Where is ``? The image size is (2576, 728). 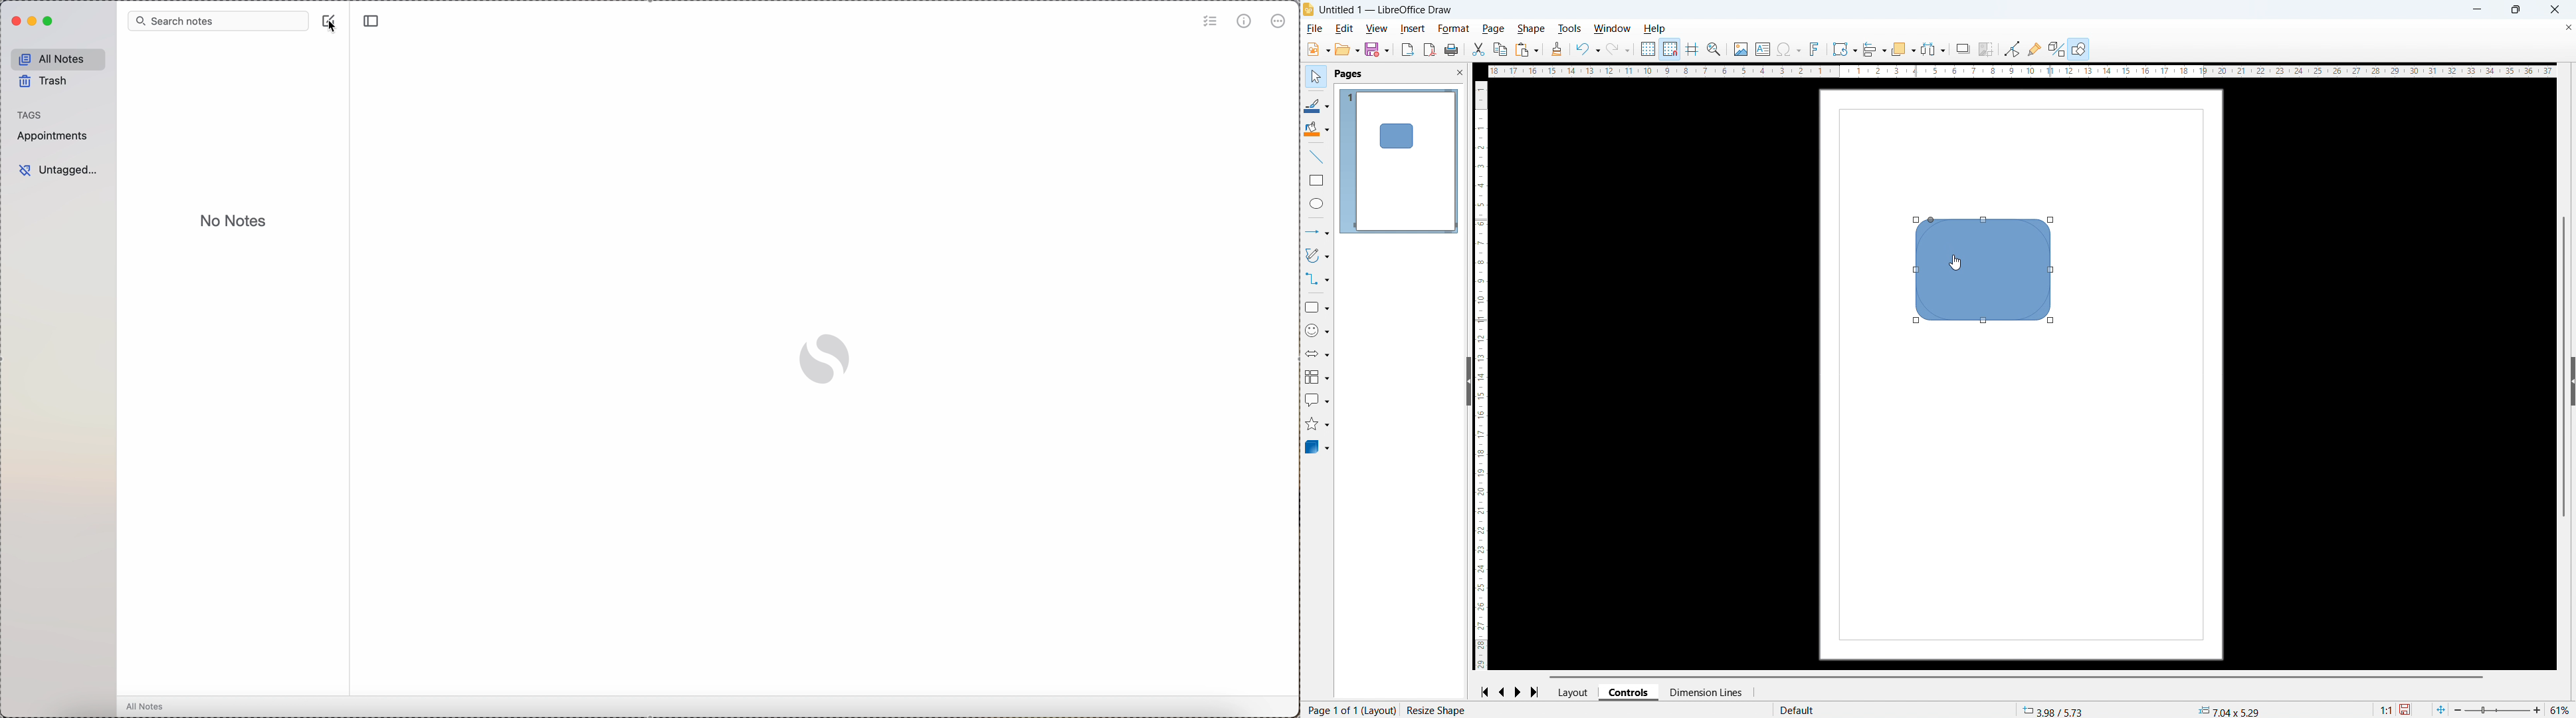
 is located at coordinates (1963, 48).